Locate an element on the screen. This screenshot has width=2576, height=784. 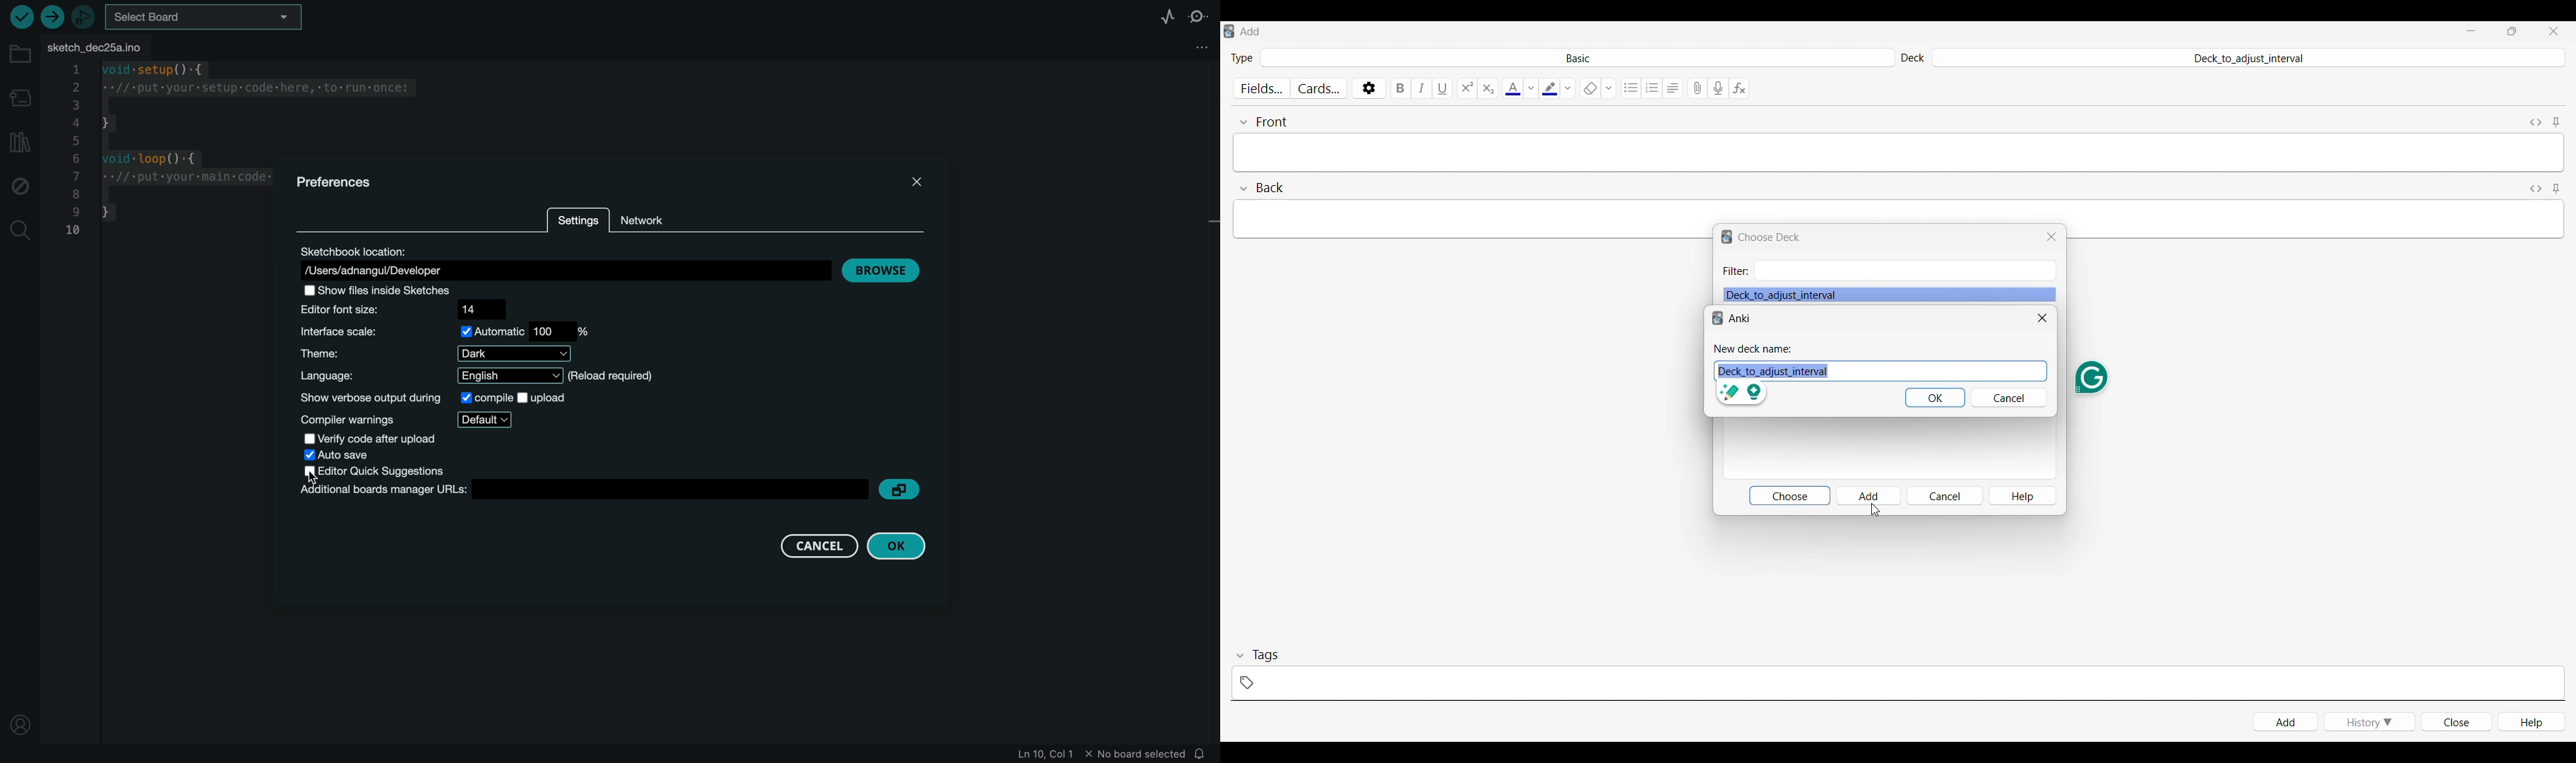
Formatting options is located at coordinates (1609, 88).